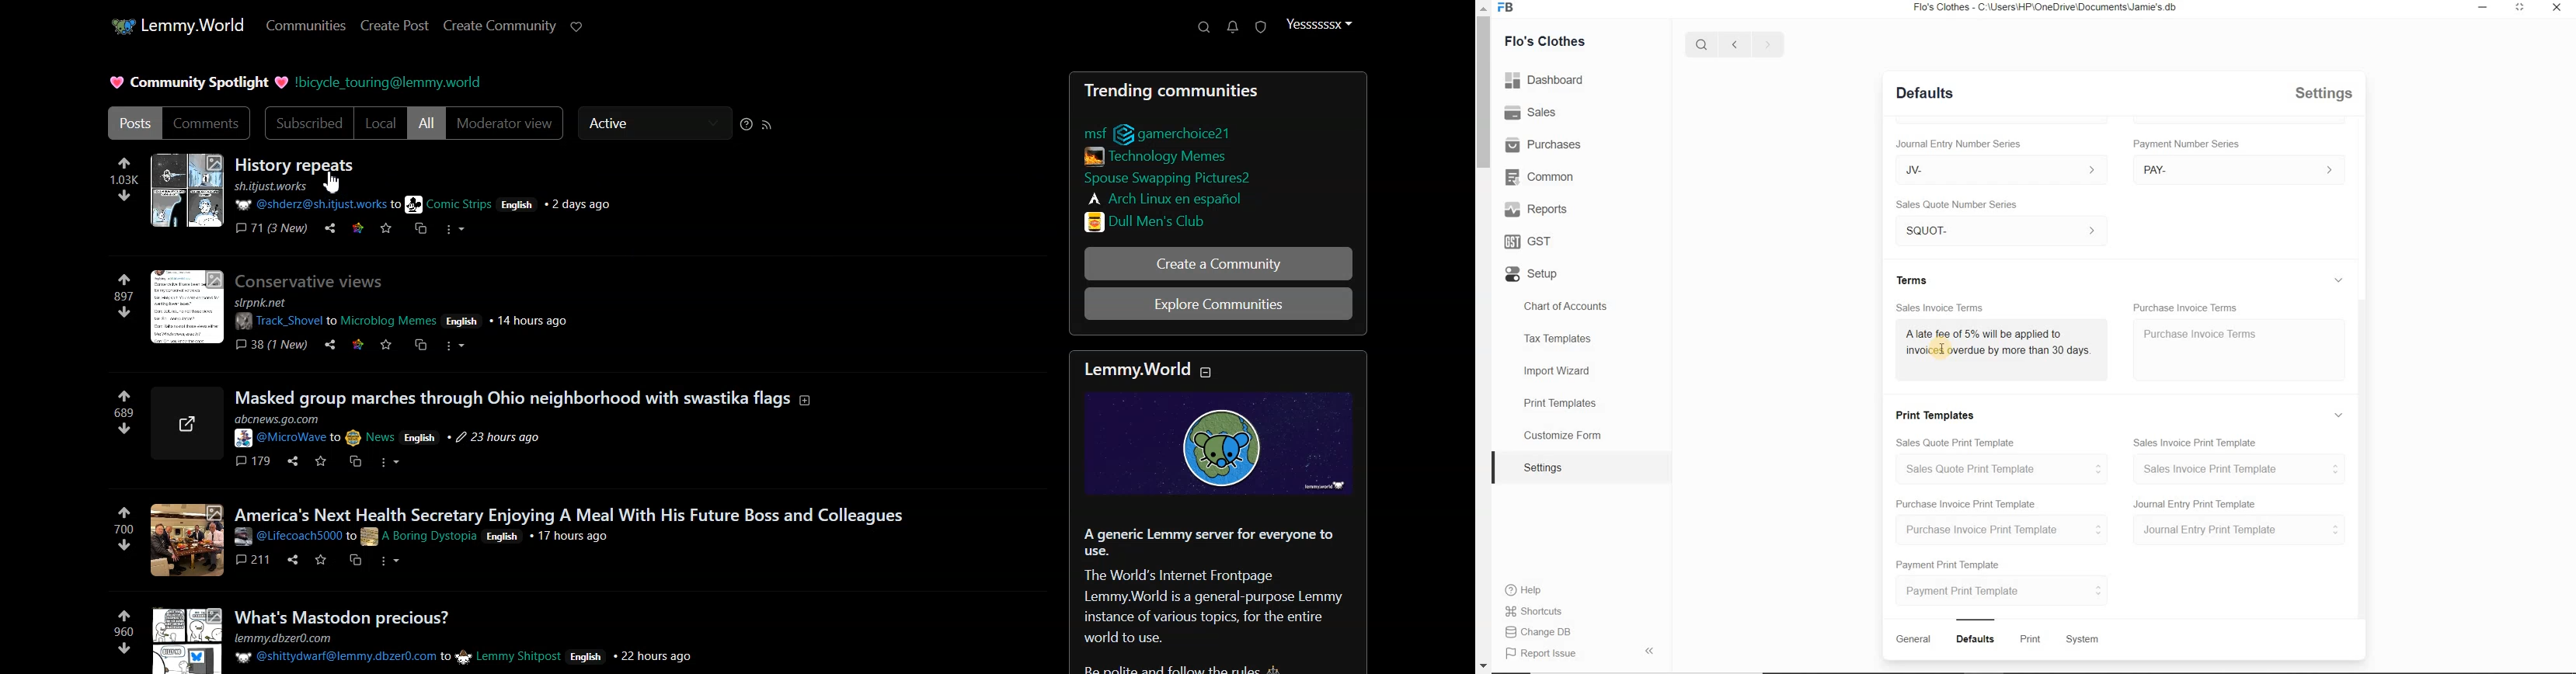  What do you see at coordinates (2239, 531) in the screenshot?
I see `Journal Entry Print Template` at bounding box center [2239, 531].